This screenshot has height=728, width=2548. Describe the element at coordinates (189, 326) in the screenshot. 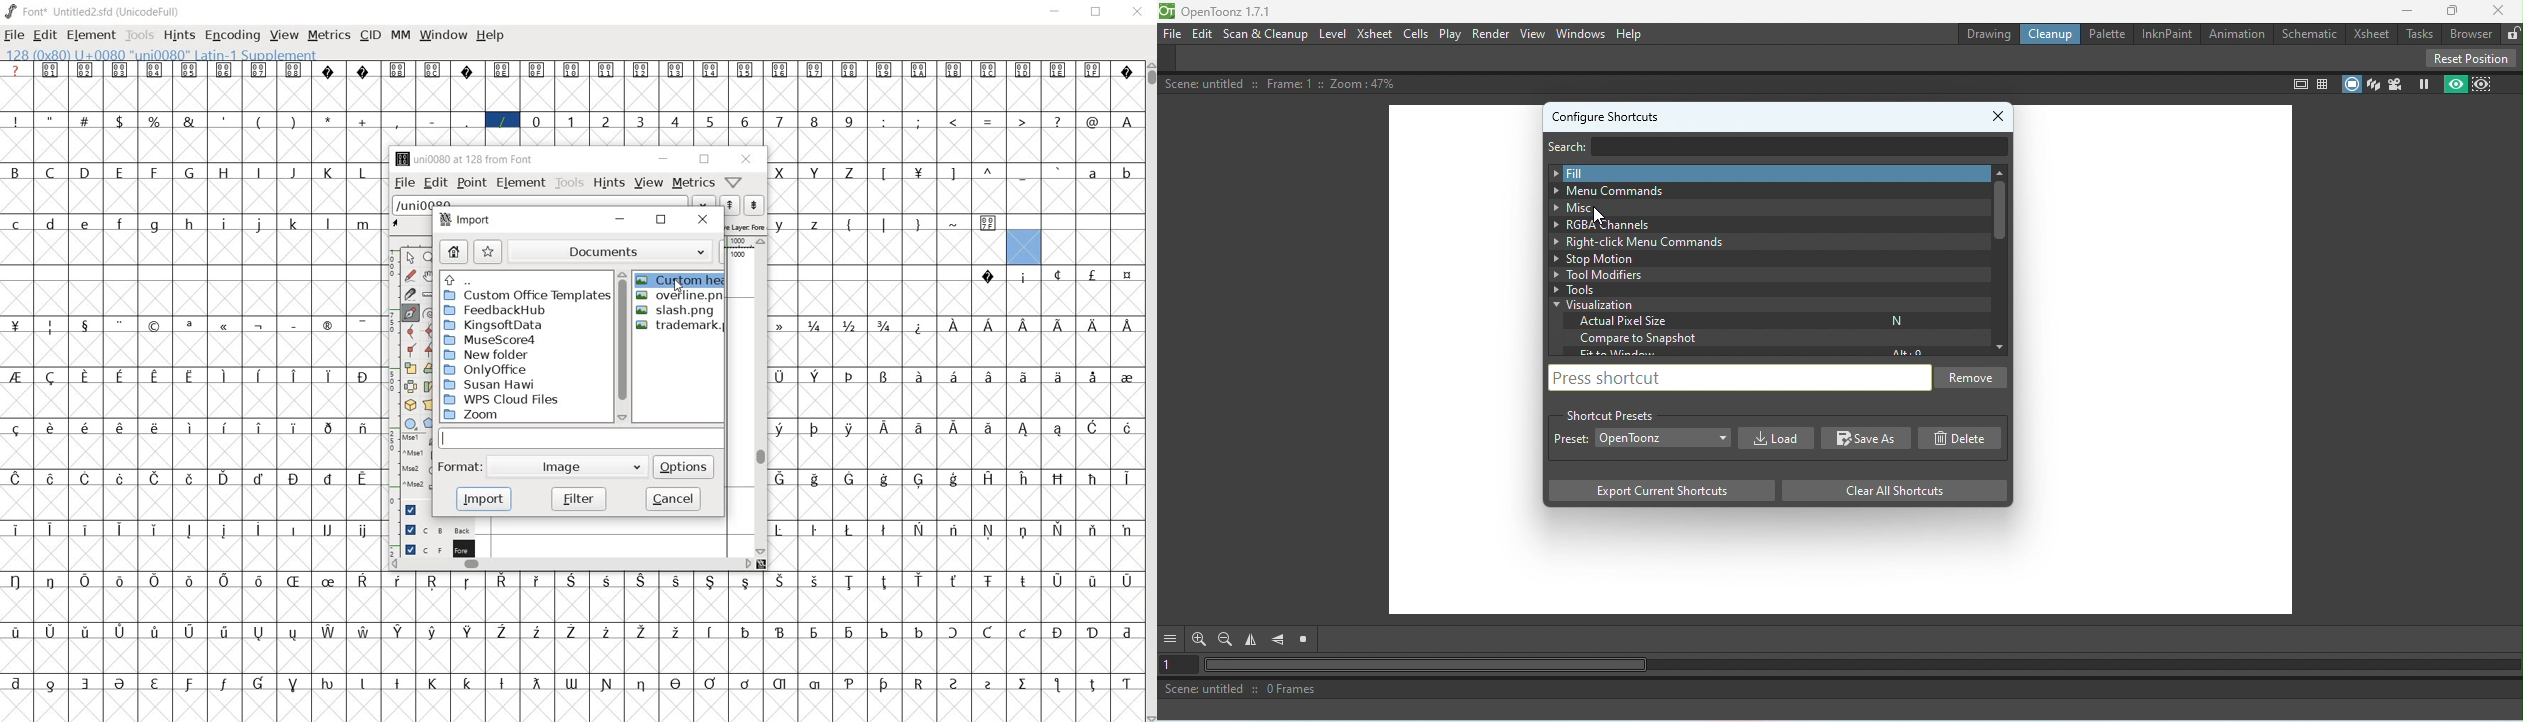

I see `glyph` at that location.